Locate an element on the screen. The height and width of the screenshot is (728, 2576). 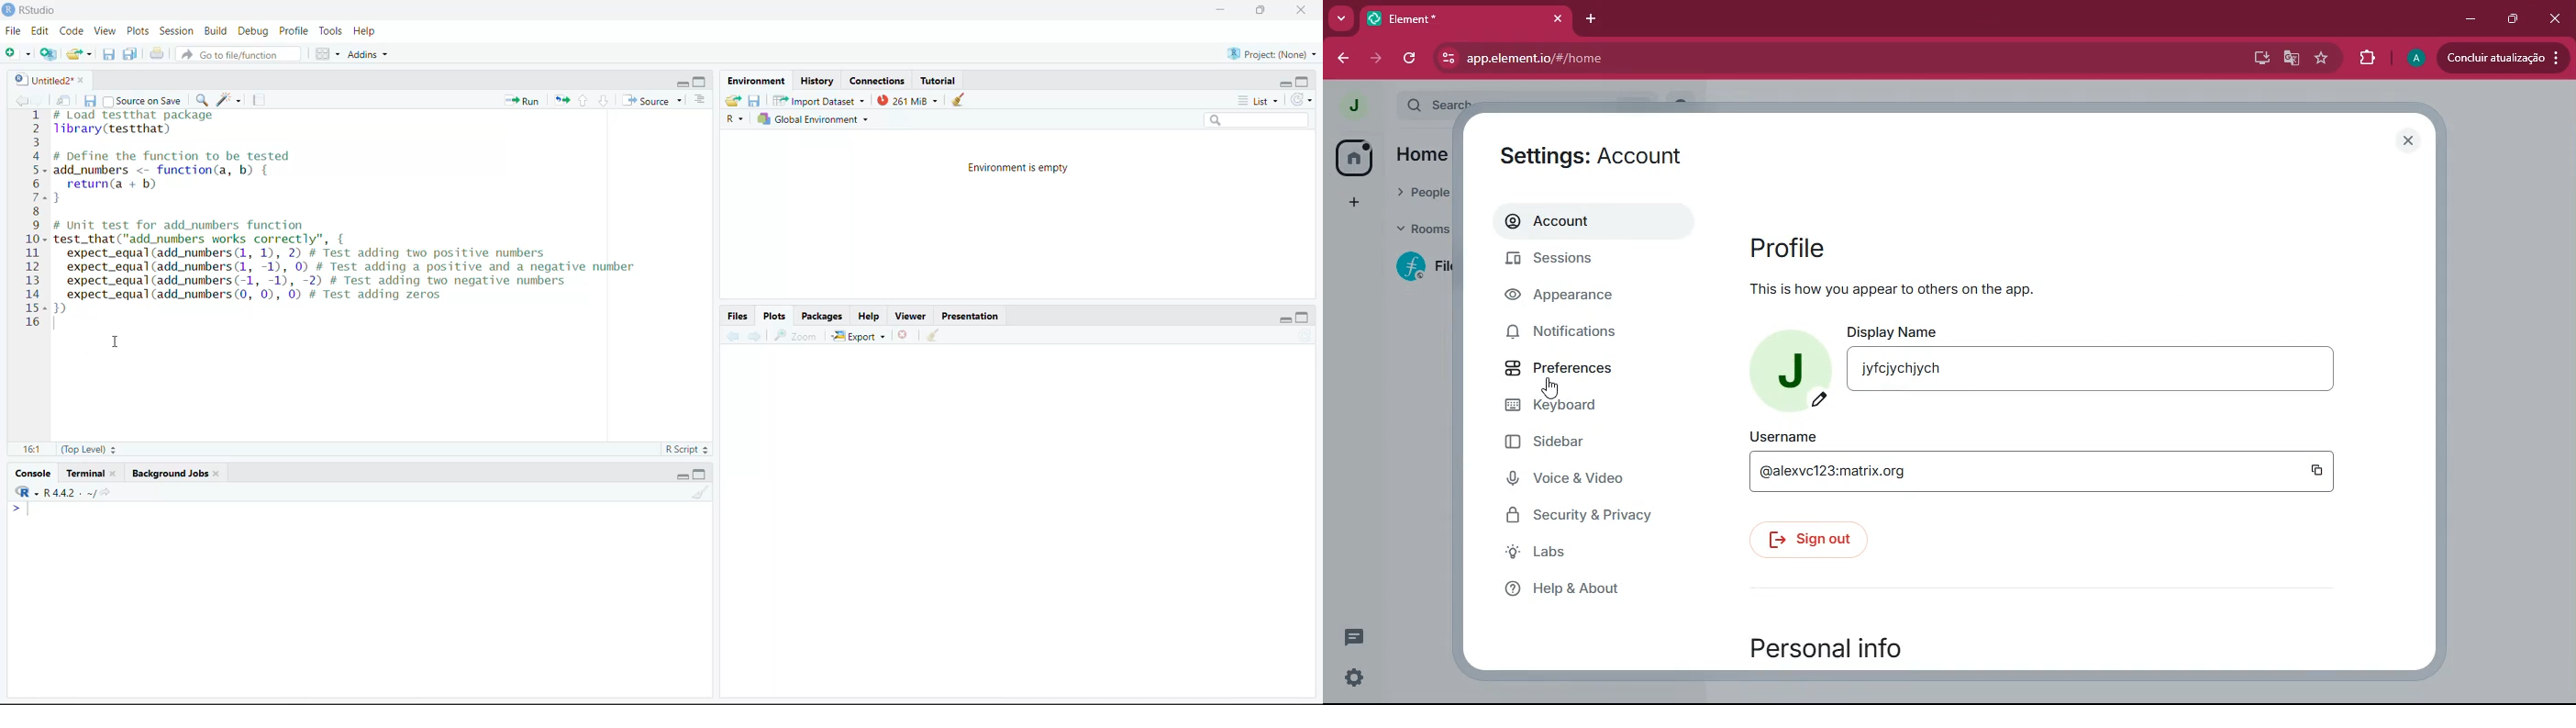
Code is located at coordinates (71, 31).